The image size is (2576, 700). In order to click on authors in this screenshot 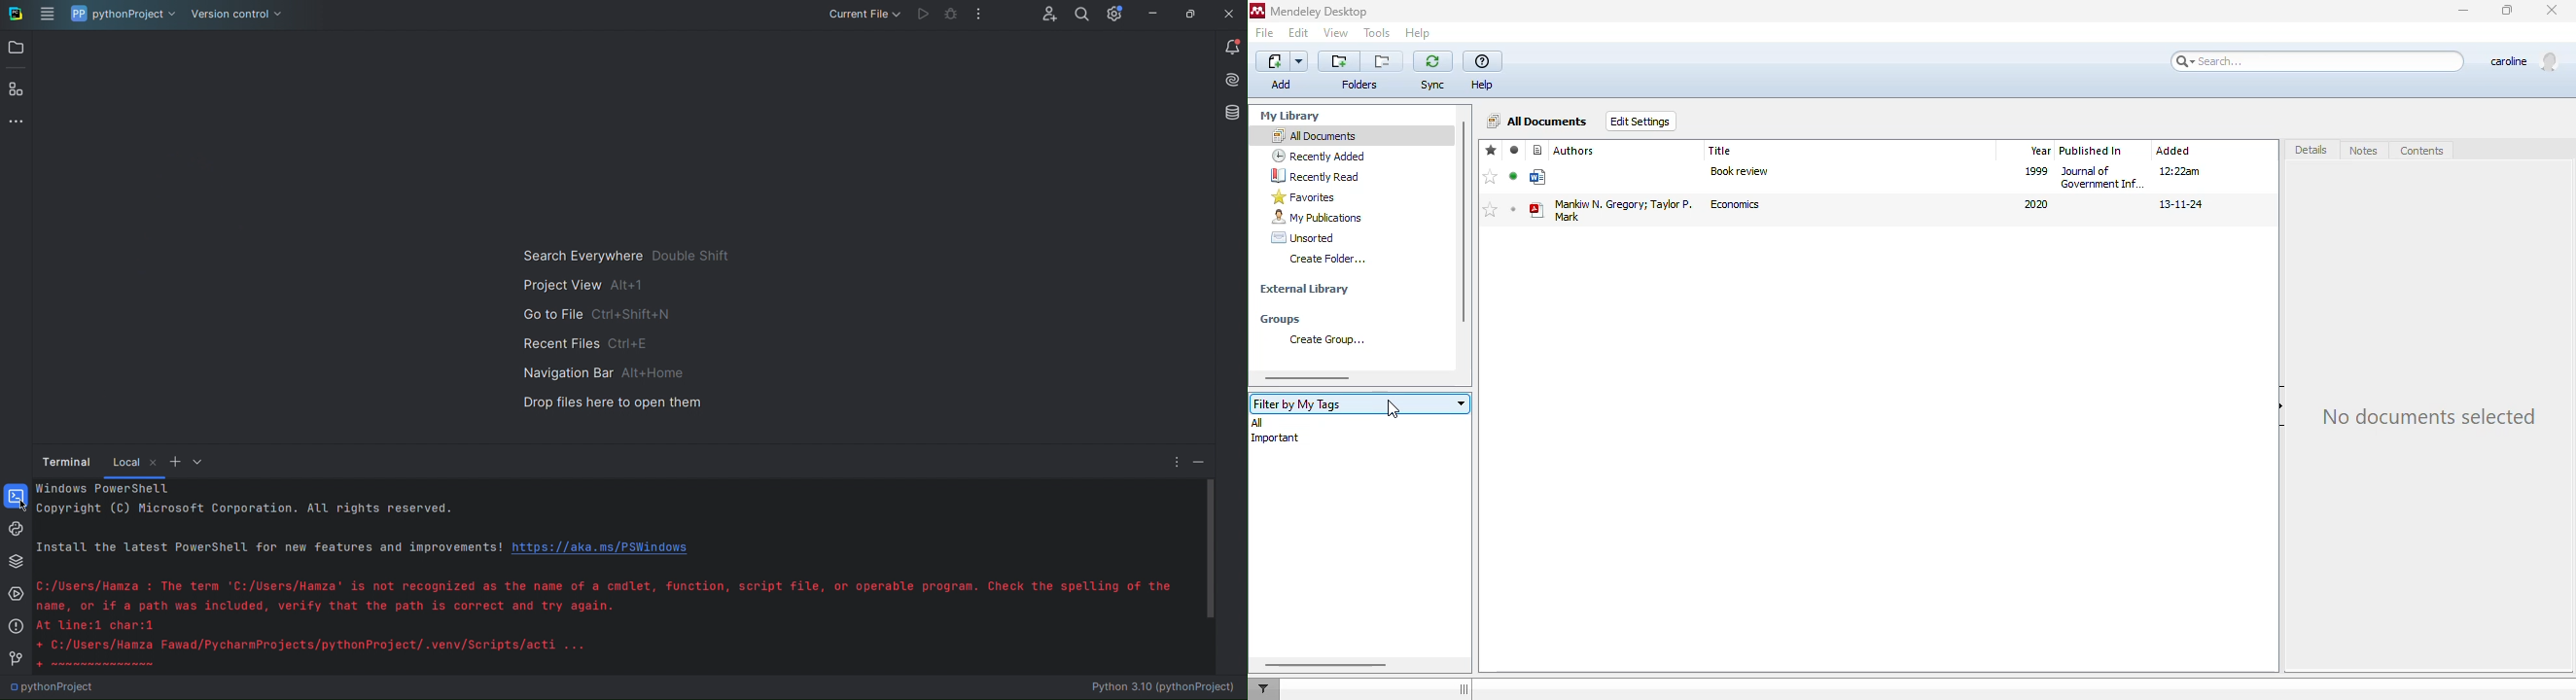, I will do `click(1574, 151)`.